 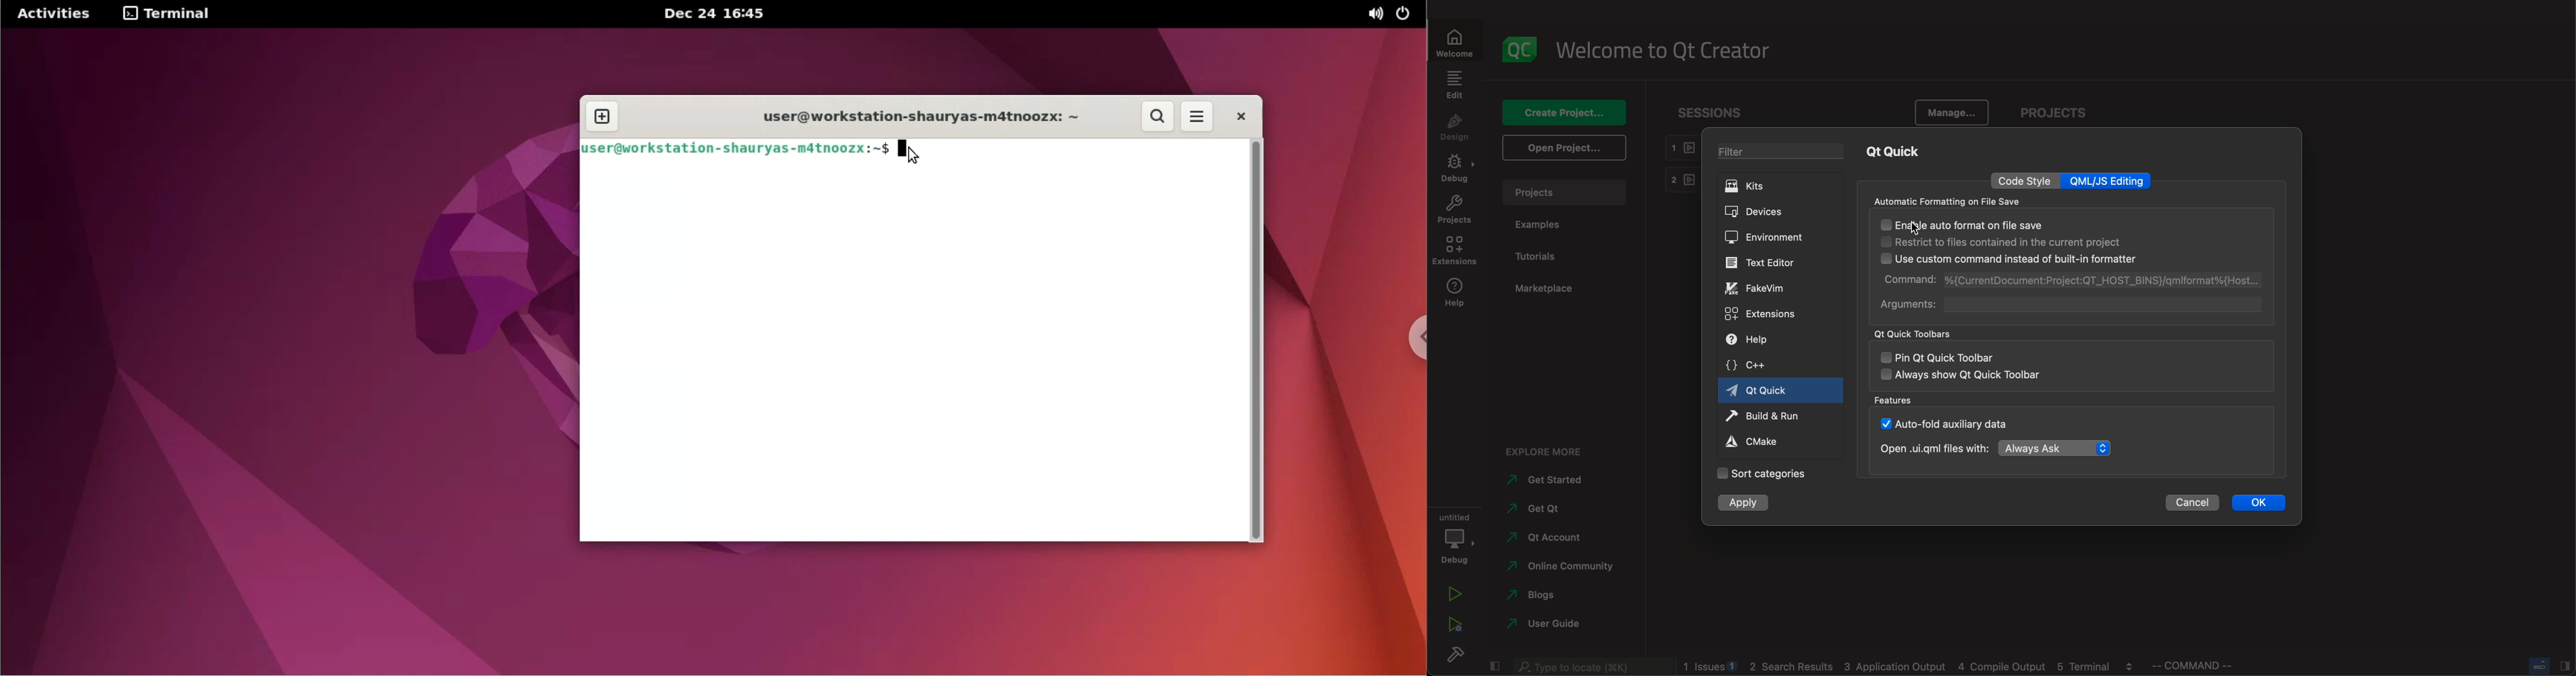 I want to click on always show, so click(x=1962, y=375).